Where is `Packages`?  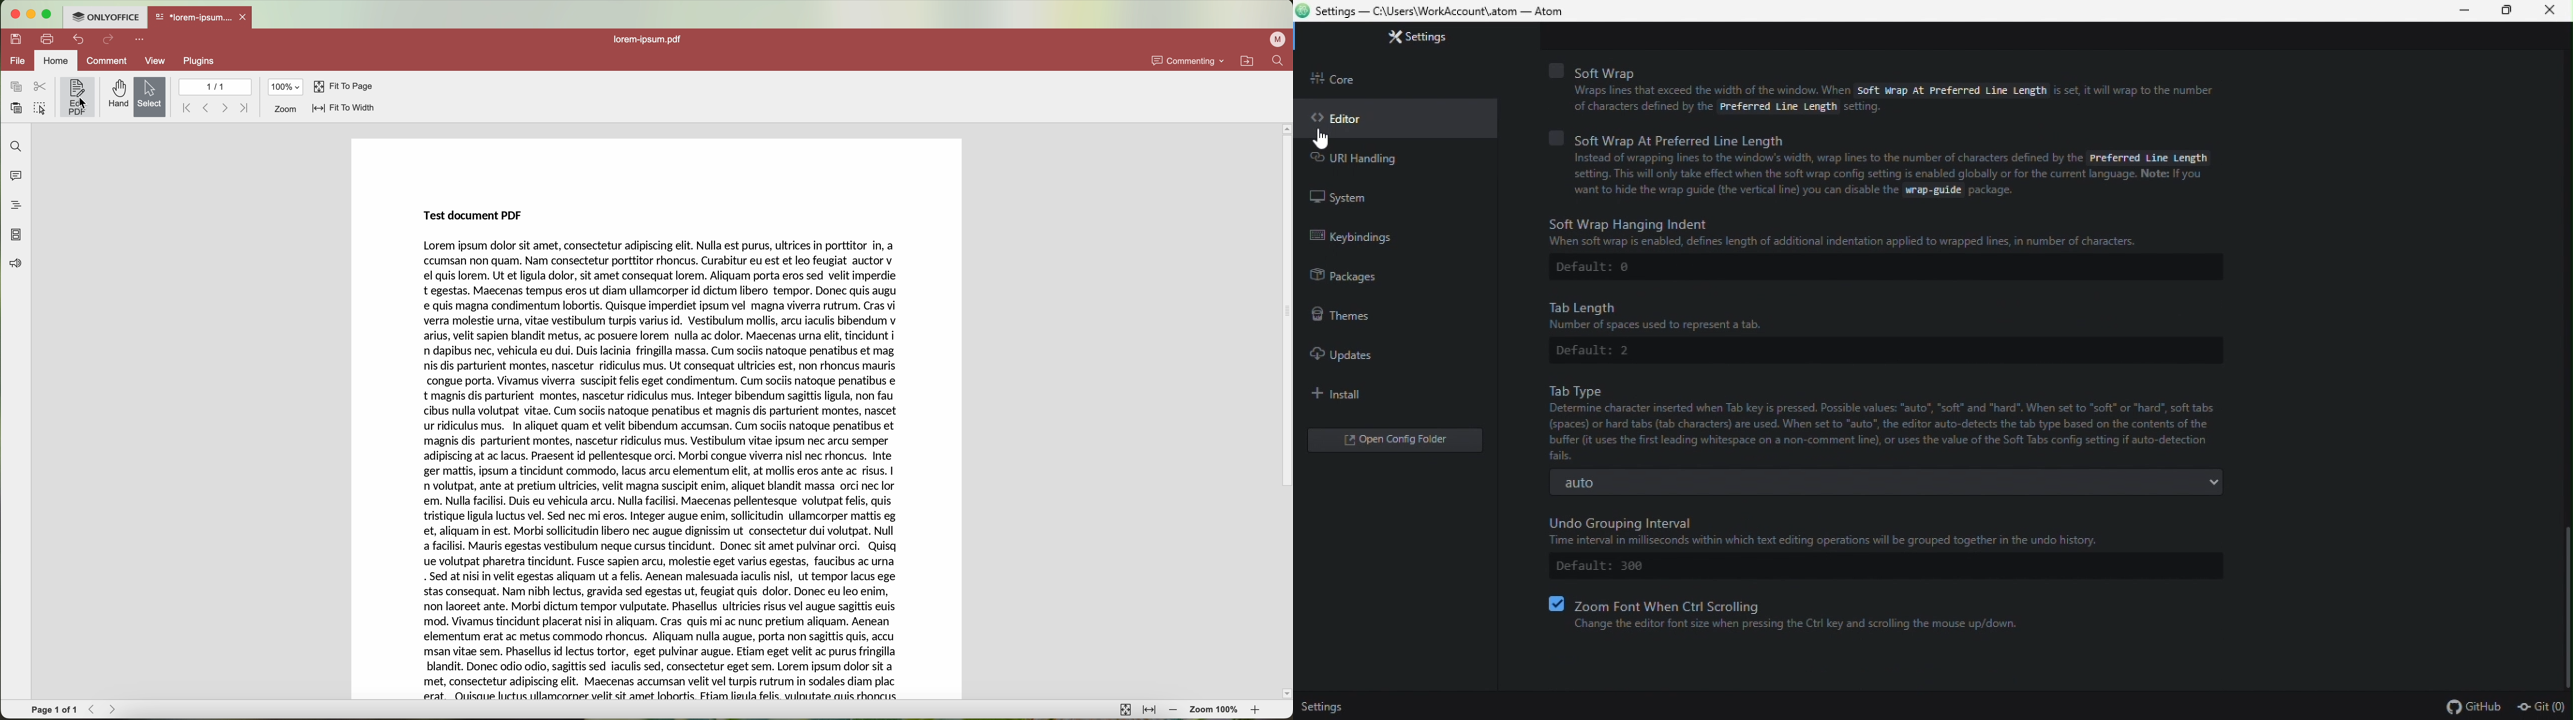
Packages is located at coordinates (1352, 279).